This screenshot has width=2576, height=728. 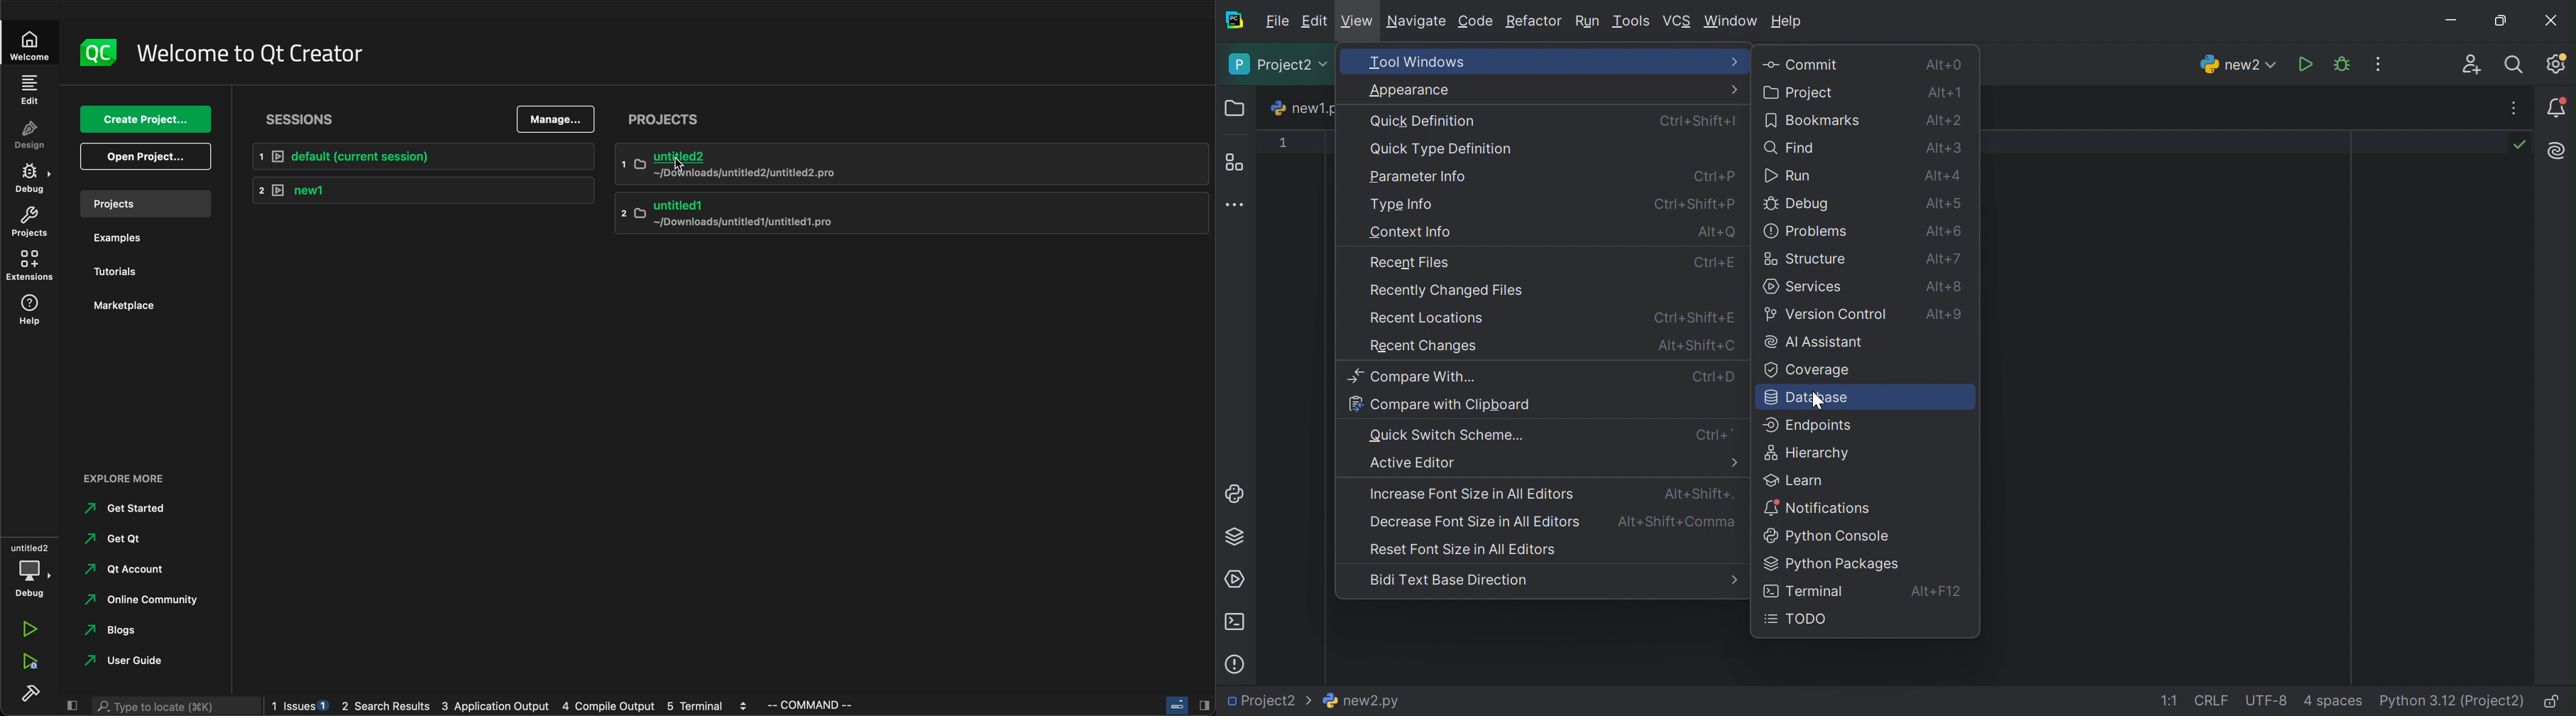 What do you see at coordinates (1700, 119) in the screenshot?
I see `Ctrl+Shift+I` at bounding box center [1700, 119].